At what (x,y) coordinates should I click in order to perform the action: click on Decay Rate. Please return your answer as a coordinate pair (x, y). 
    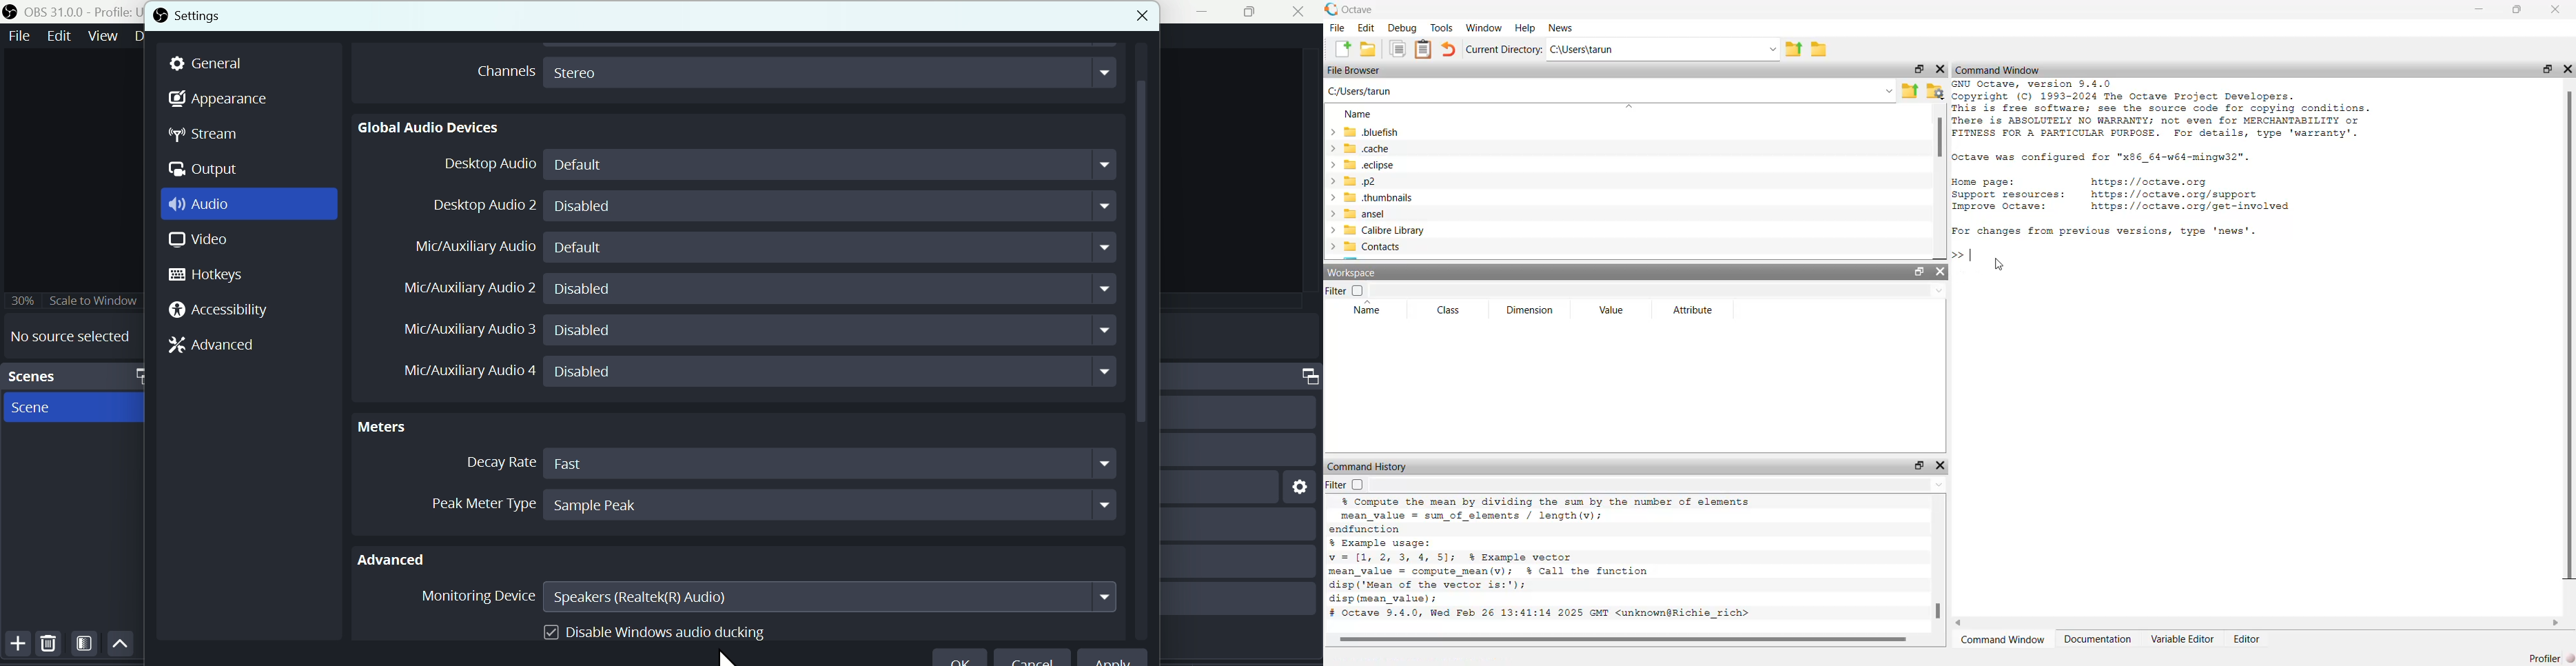
    Looking at the image, I should click on (495, 463).